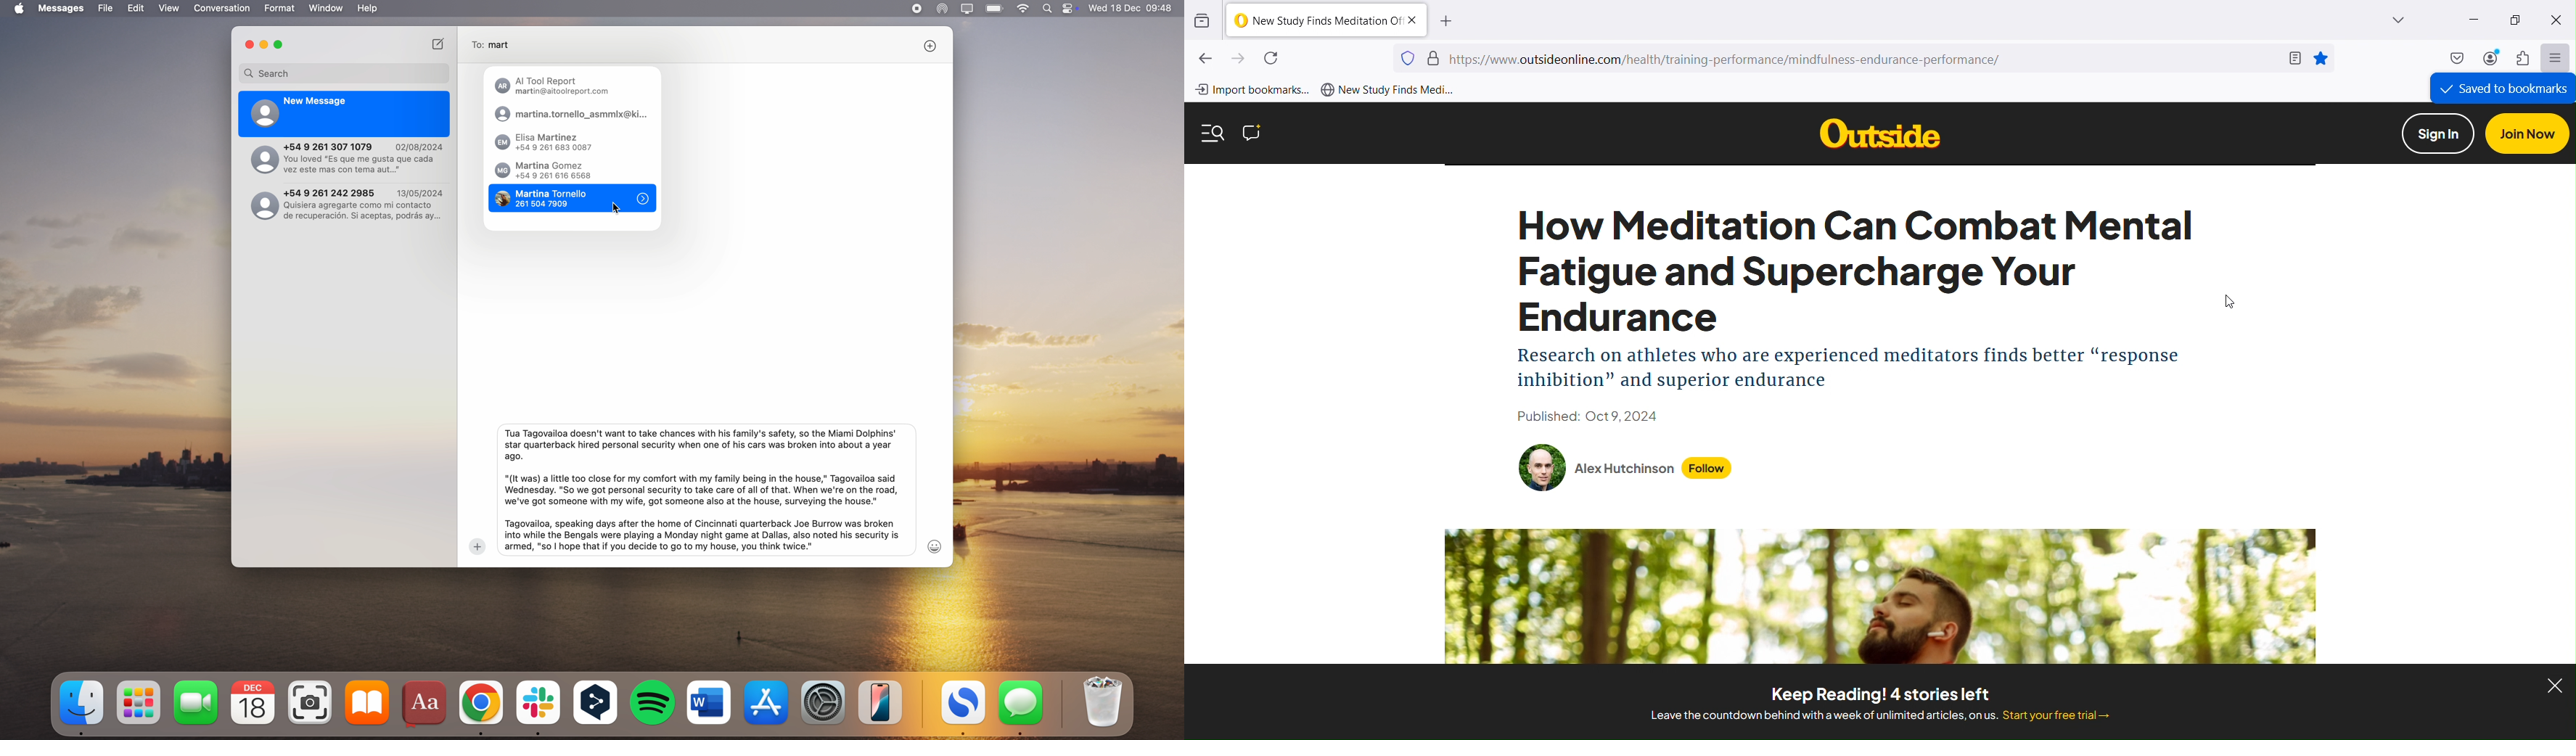 Image resolution: width=2576 pixels, height=756 pixels. What do you see at coordinates (881, 702) in the screenshot?
I see `iphone mirroring` at bounding box center [881, 702].